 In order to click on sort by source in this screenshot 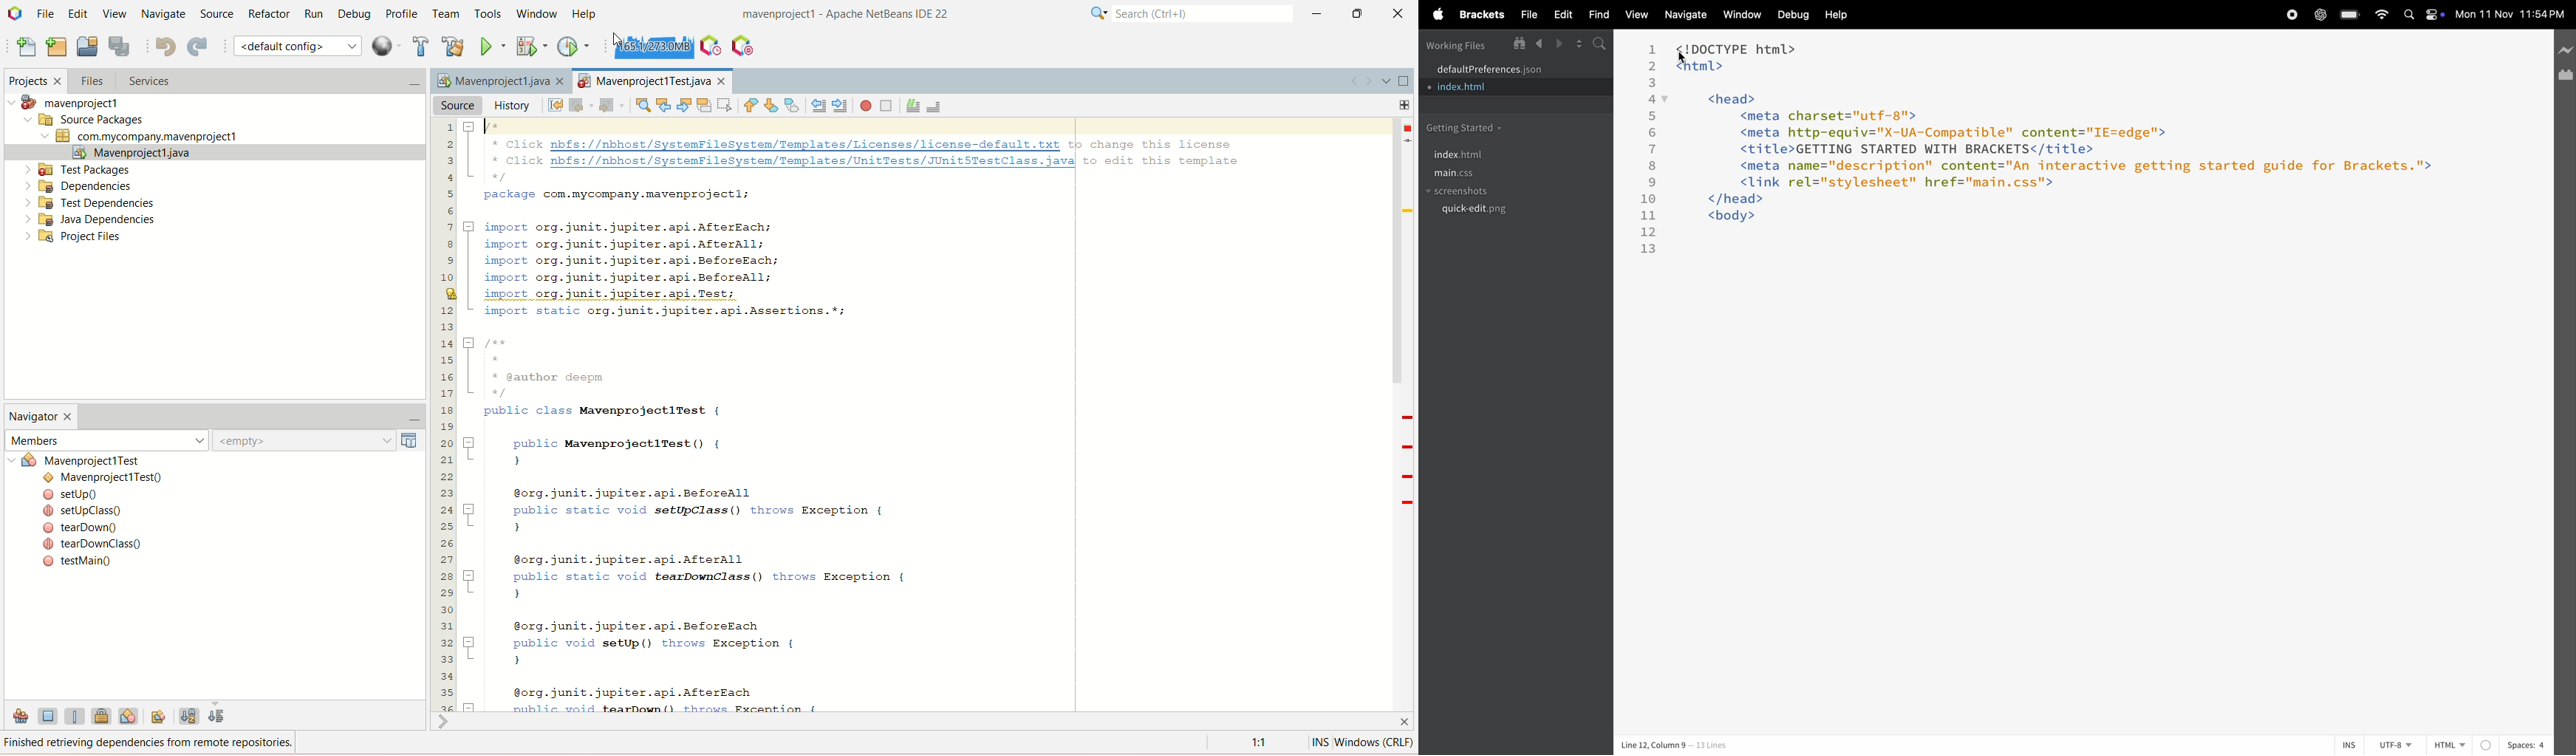, I will do `click(218, 717)`.